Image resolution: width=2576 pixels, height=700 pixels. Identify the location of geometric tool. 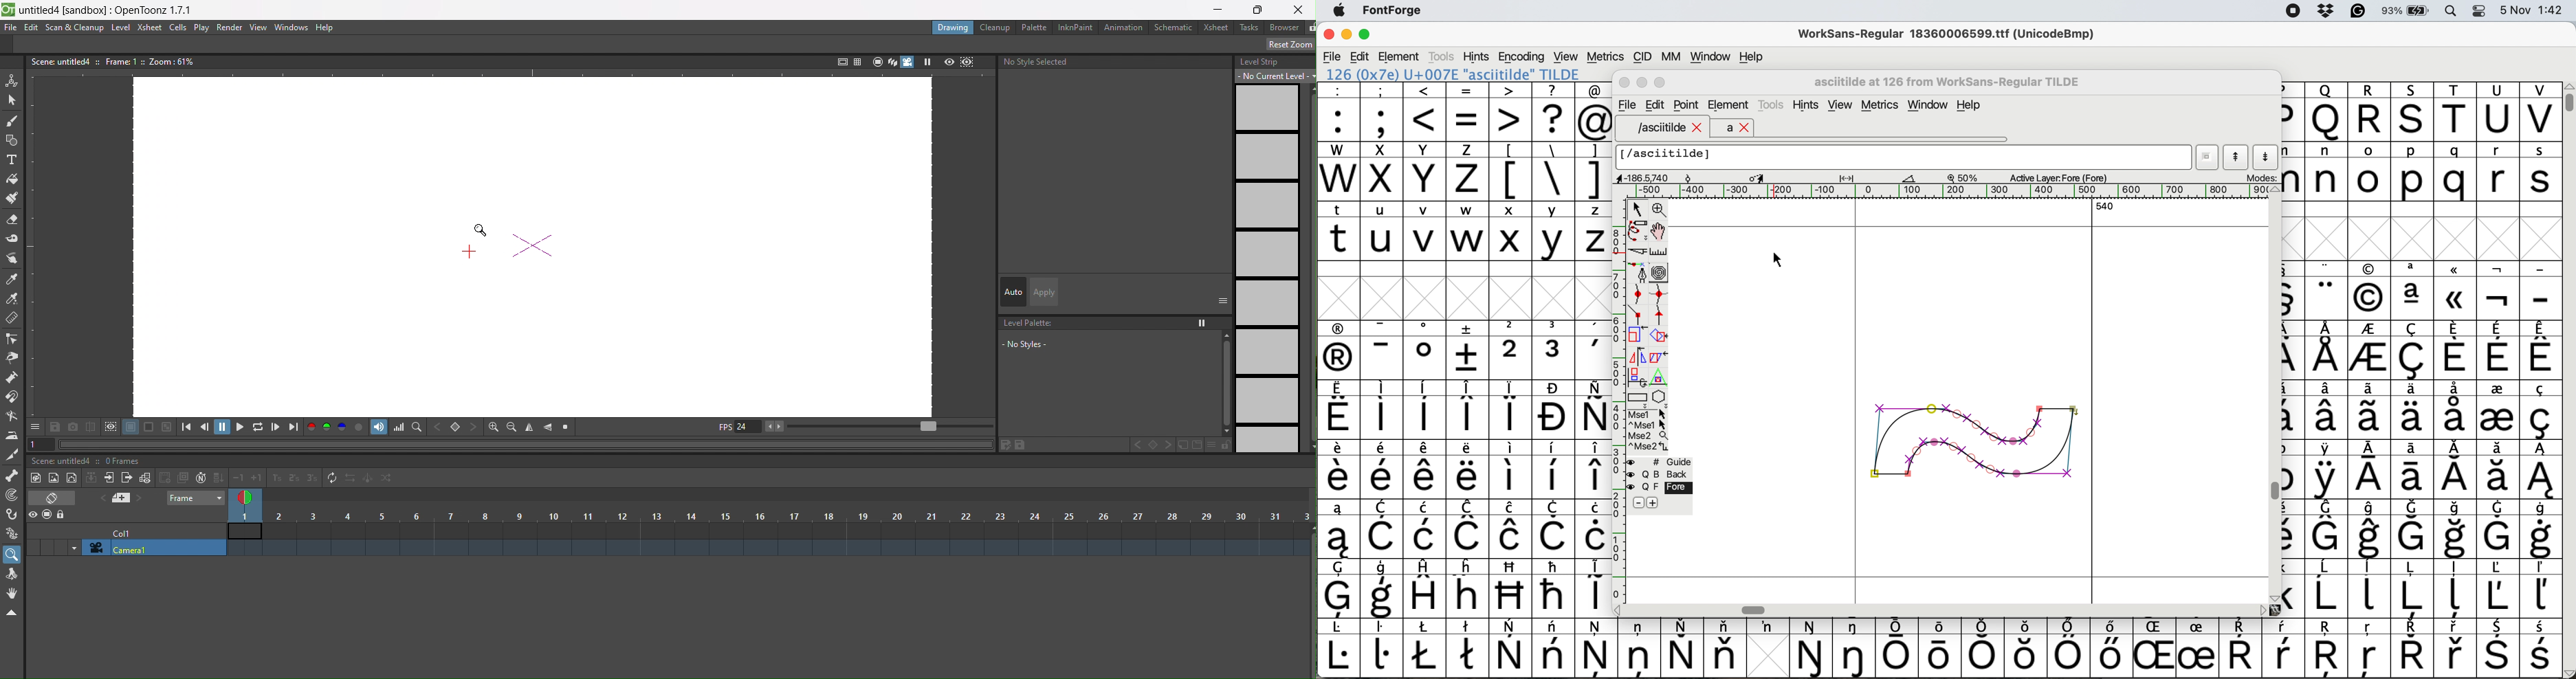
(12, 140).